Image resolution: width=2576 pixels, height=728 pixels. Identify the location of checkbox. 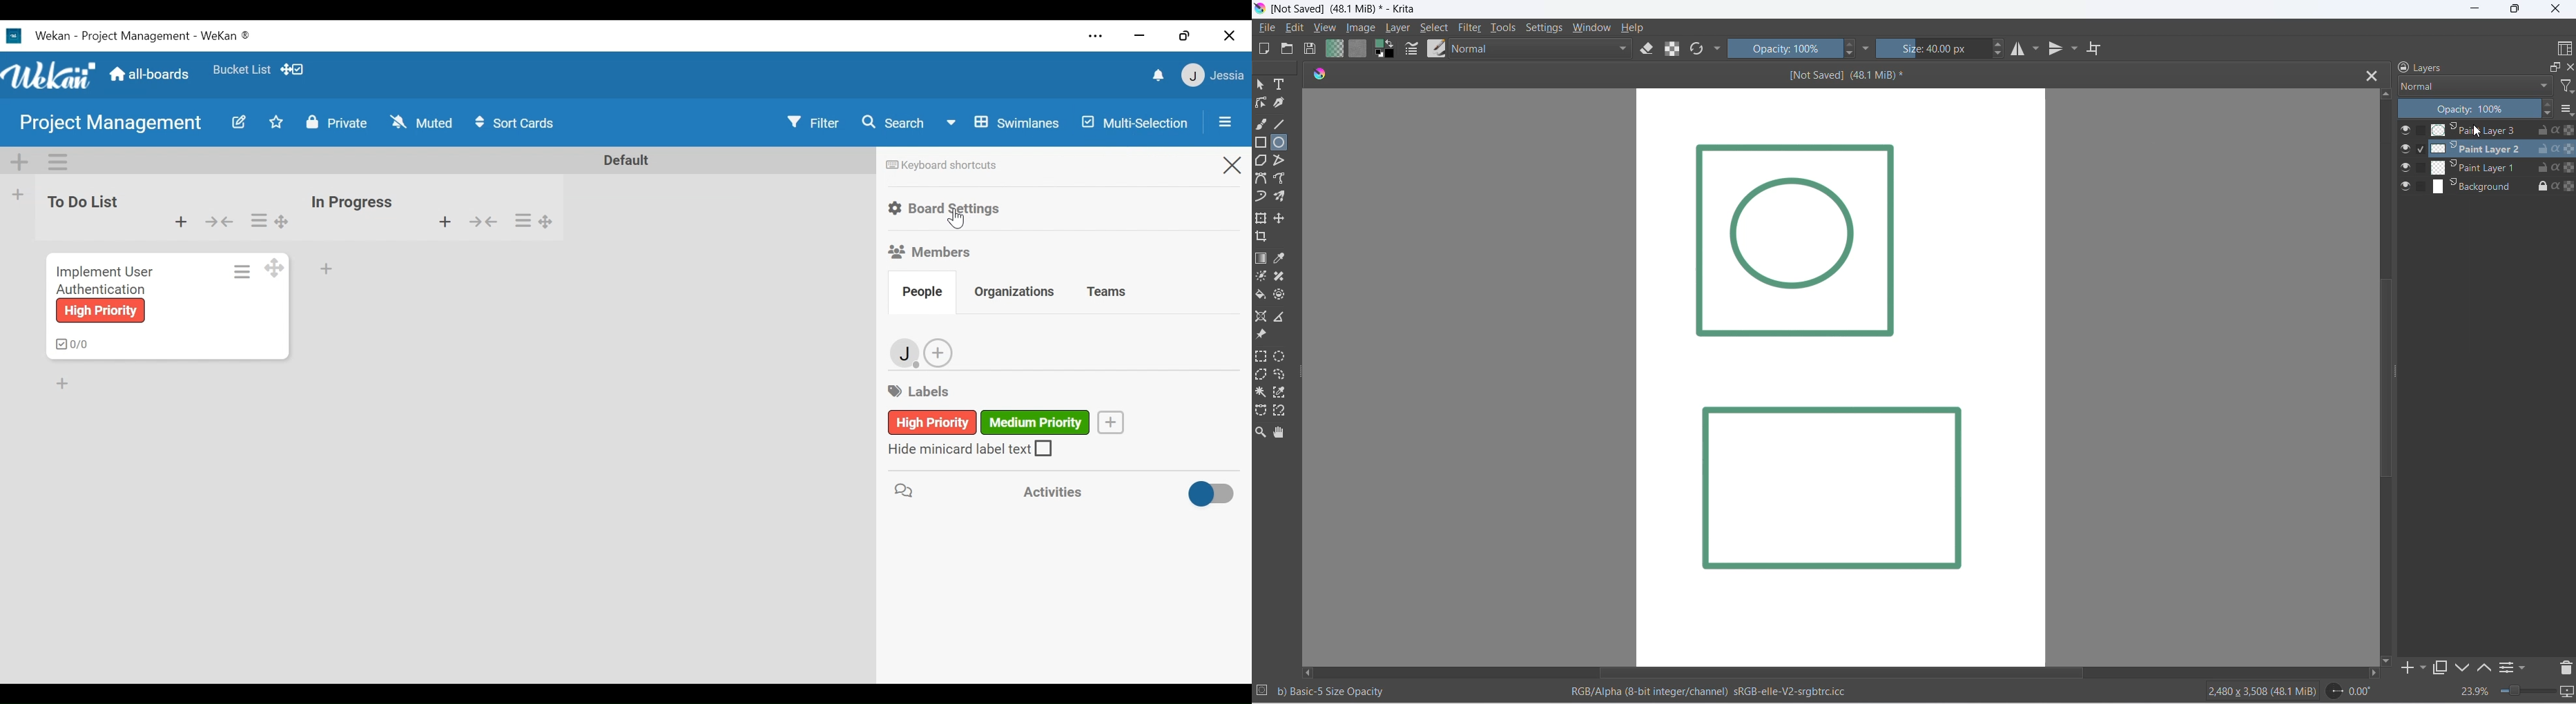
(2423, 130).